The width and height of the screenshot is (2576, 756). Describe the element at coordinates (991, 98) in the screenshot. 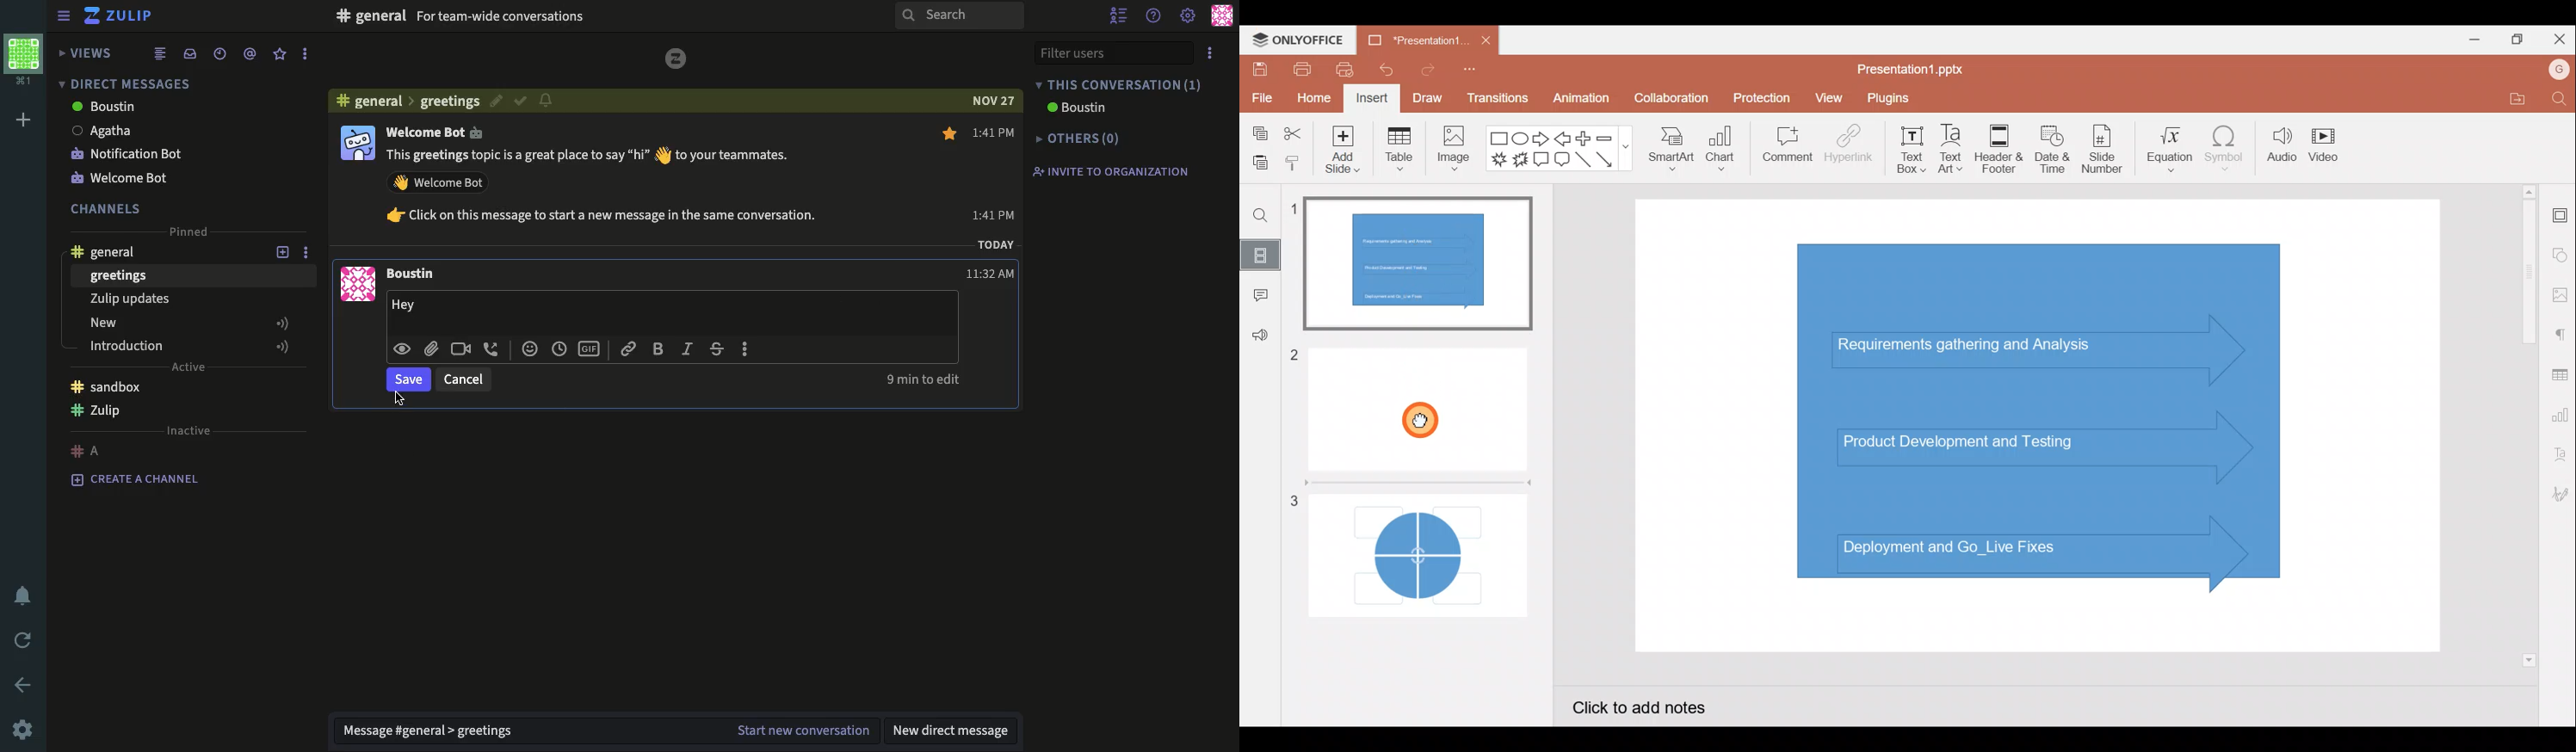

I see `NOV 23` at that location.